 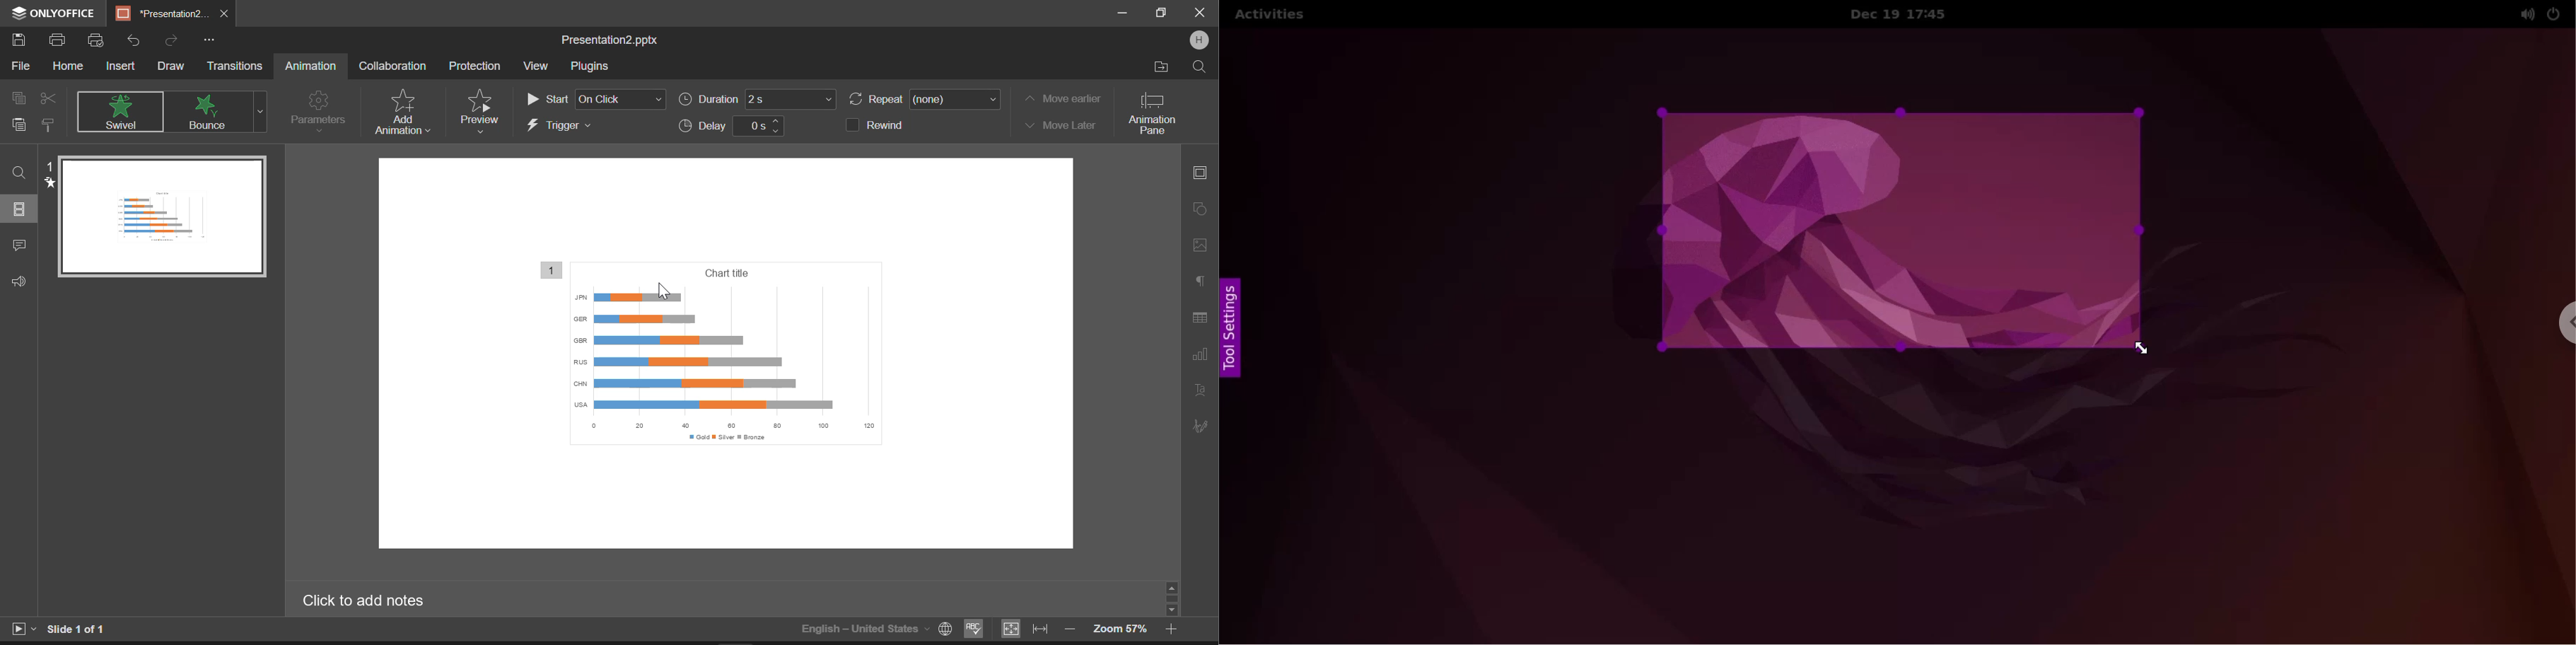 I want to click on Comments, so click(x=19, y=247).